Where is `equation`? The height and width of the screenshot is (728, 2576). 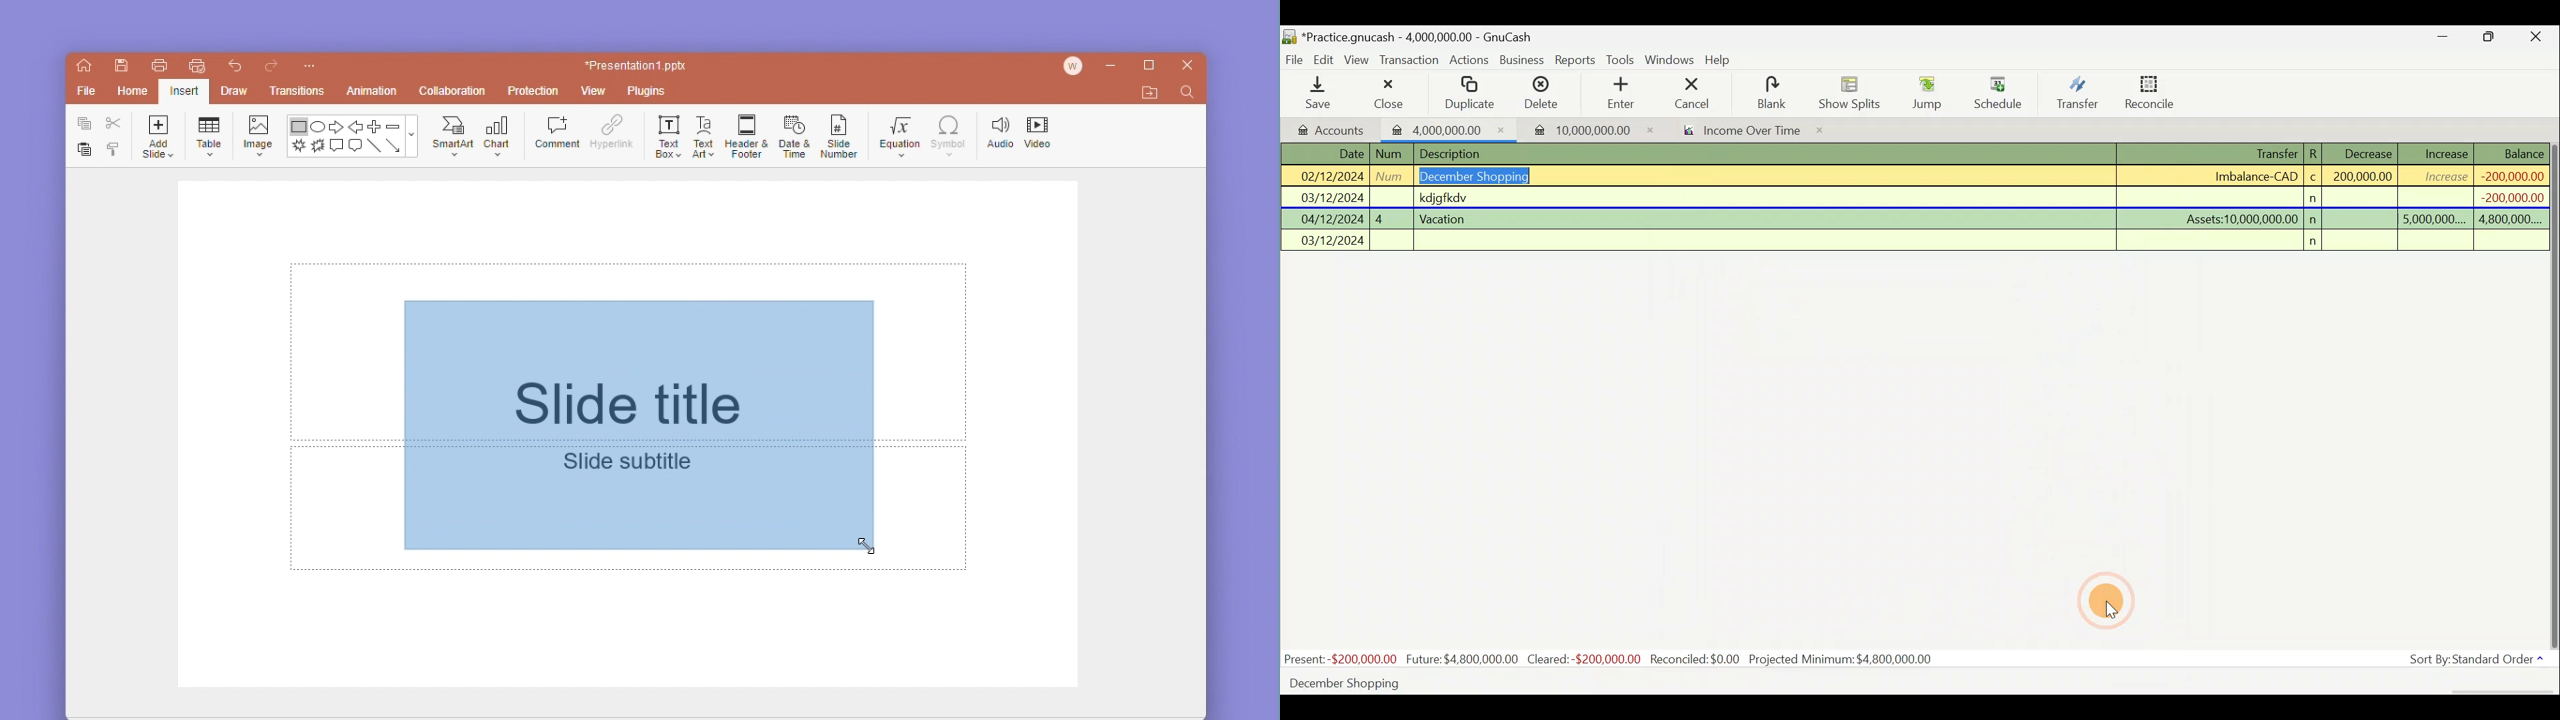 equation is located at coordinates (896, 132).